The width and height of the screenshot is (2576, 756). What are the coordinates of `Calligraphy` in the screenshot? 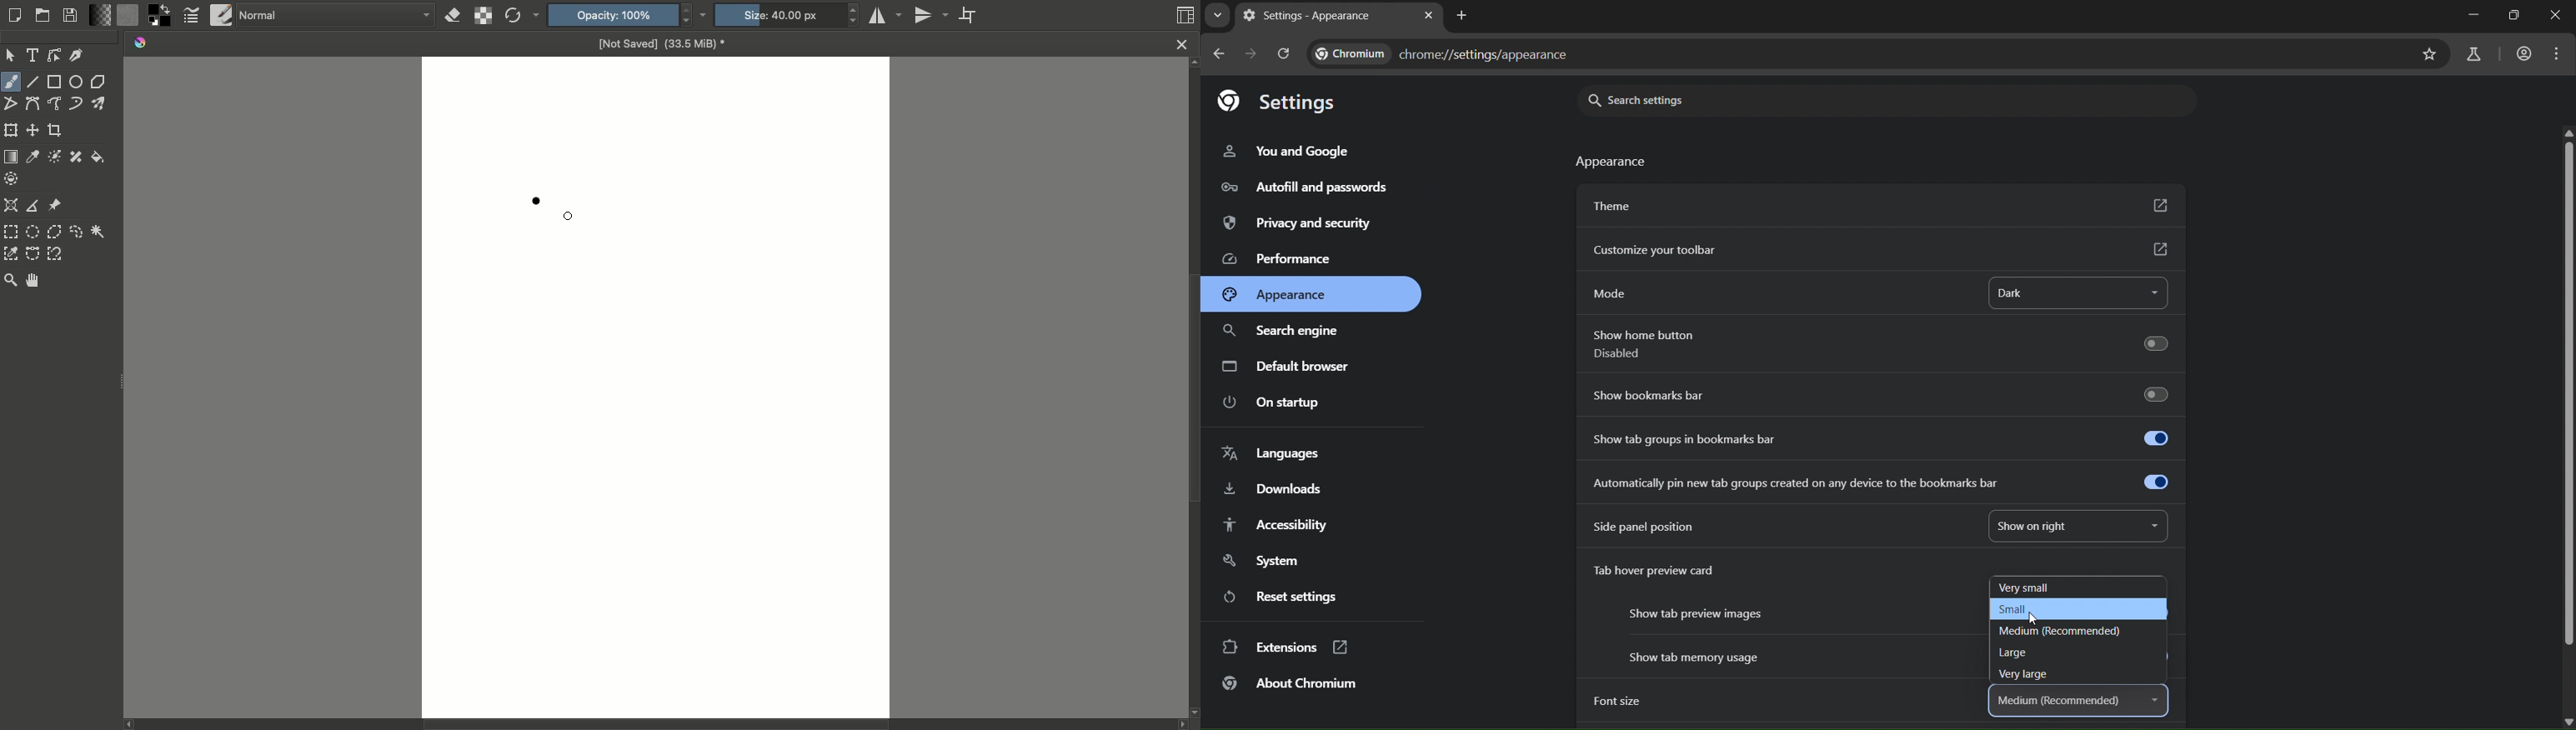 It's located at (78, 54).